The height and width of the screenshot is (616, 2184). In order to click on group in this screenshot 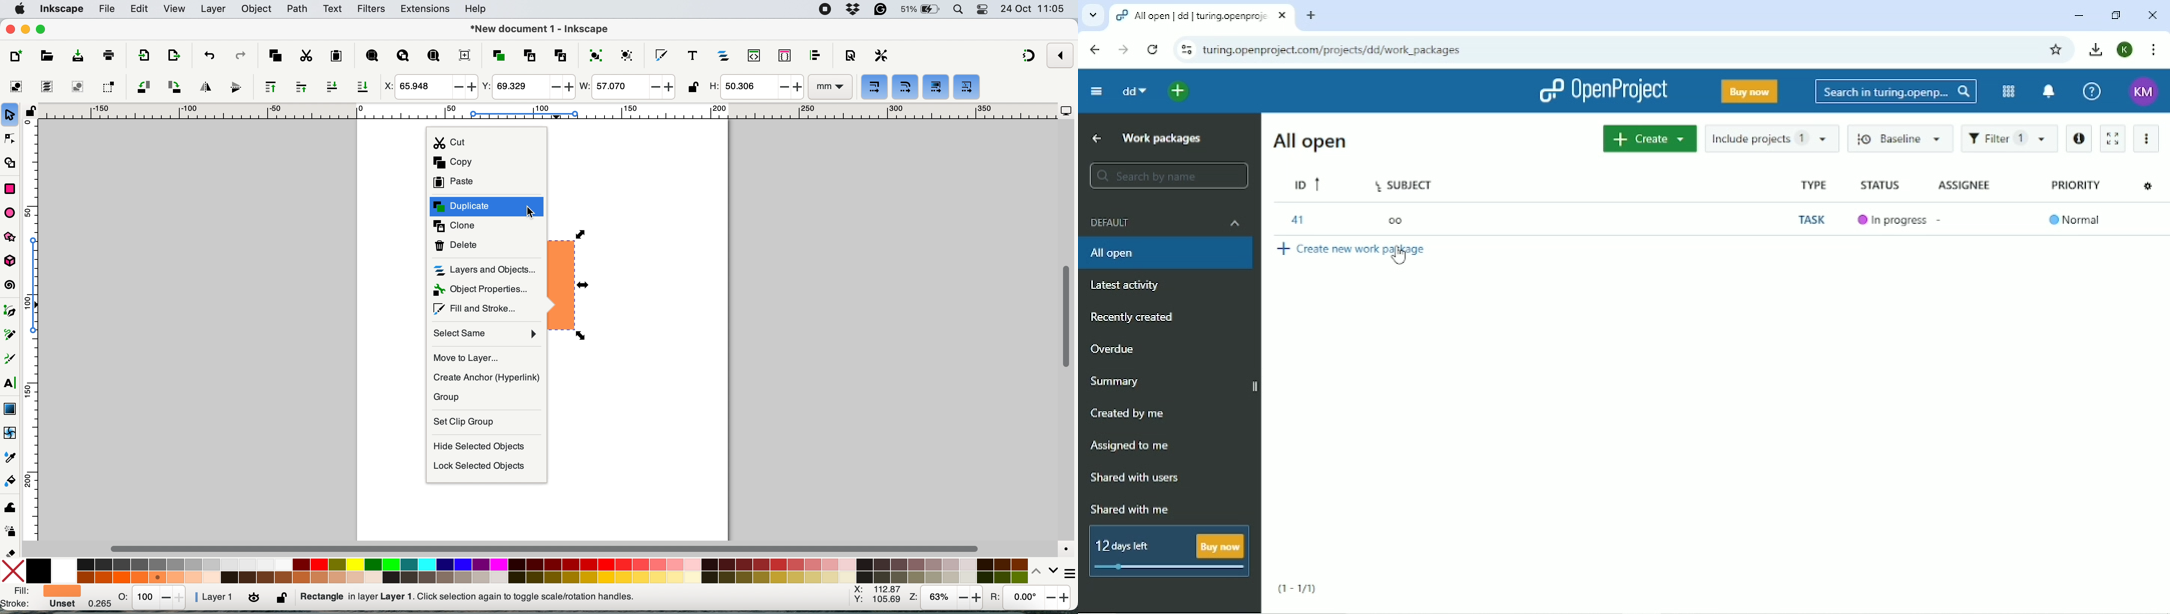, I will do `click(595, 54)`.